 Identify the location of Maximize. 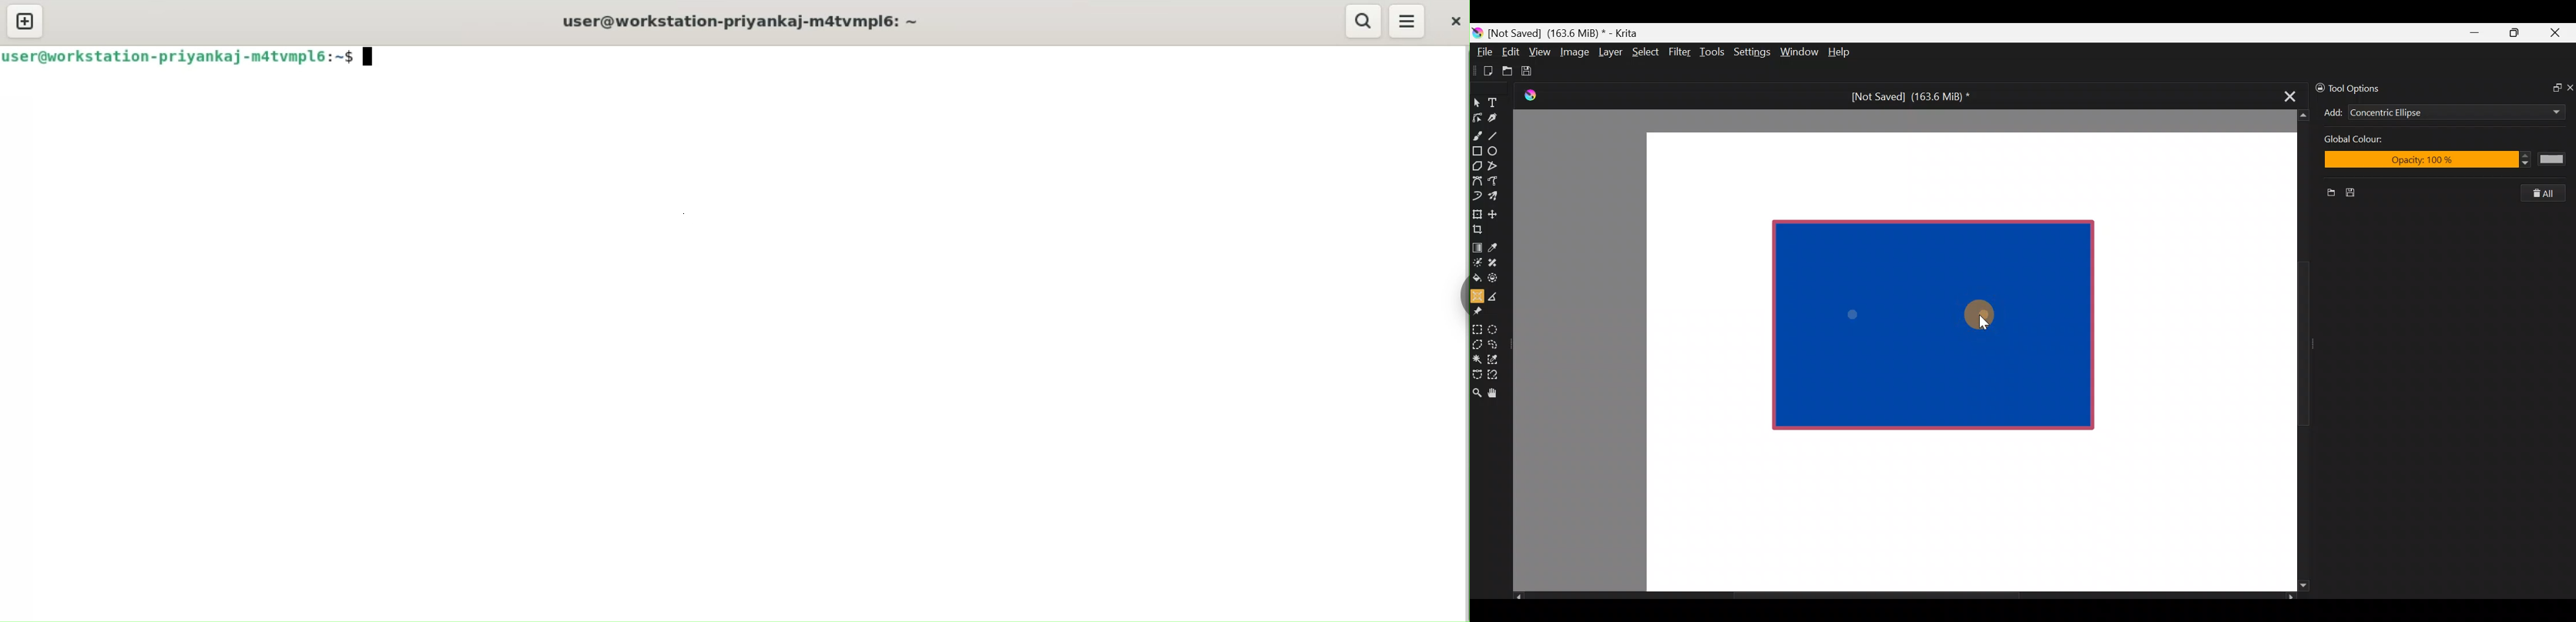
(2514, 32).